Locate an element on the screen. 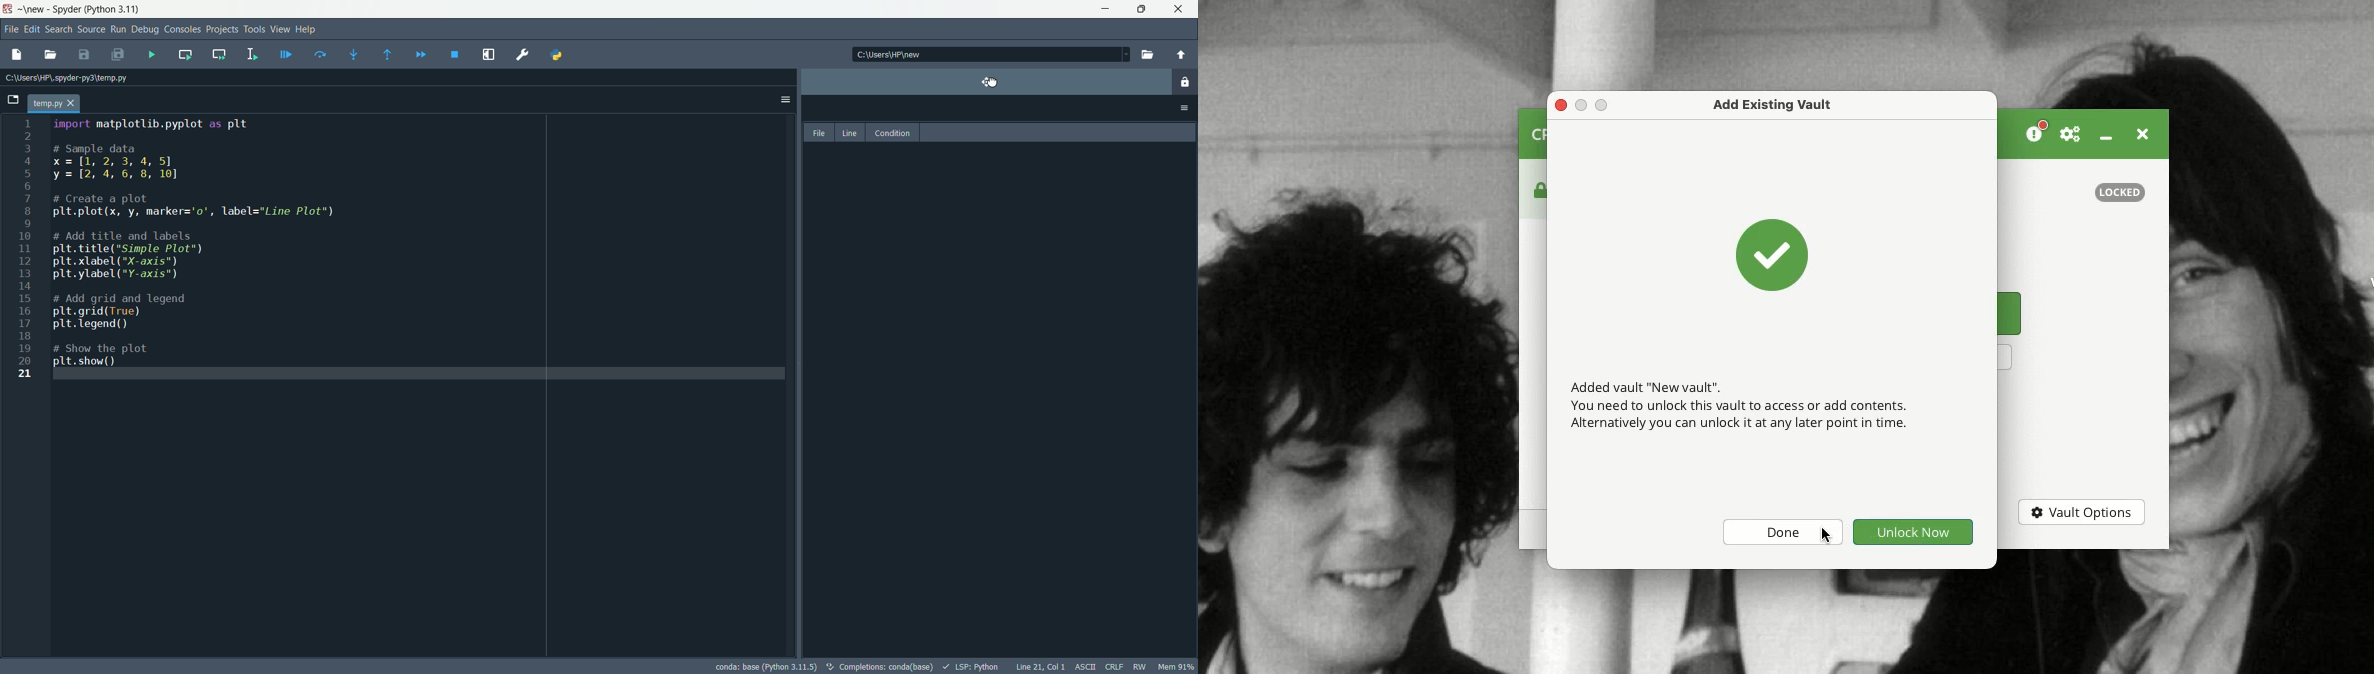  Added vault "New vault". You need to unlock this vault to access or add contents. Alternatively you can unlock it at any later point in time. is located at coordinates (1737, 405).